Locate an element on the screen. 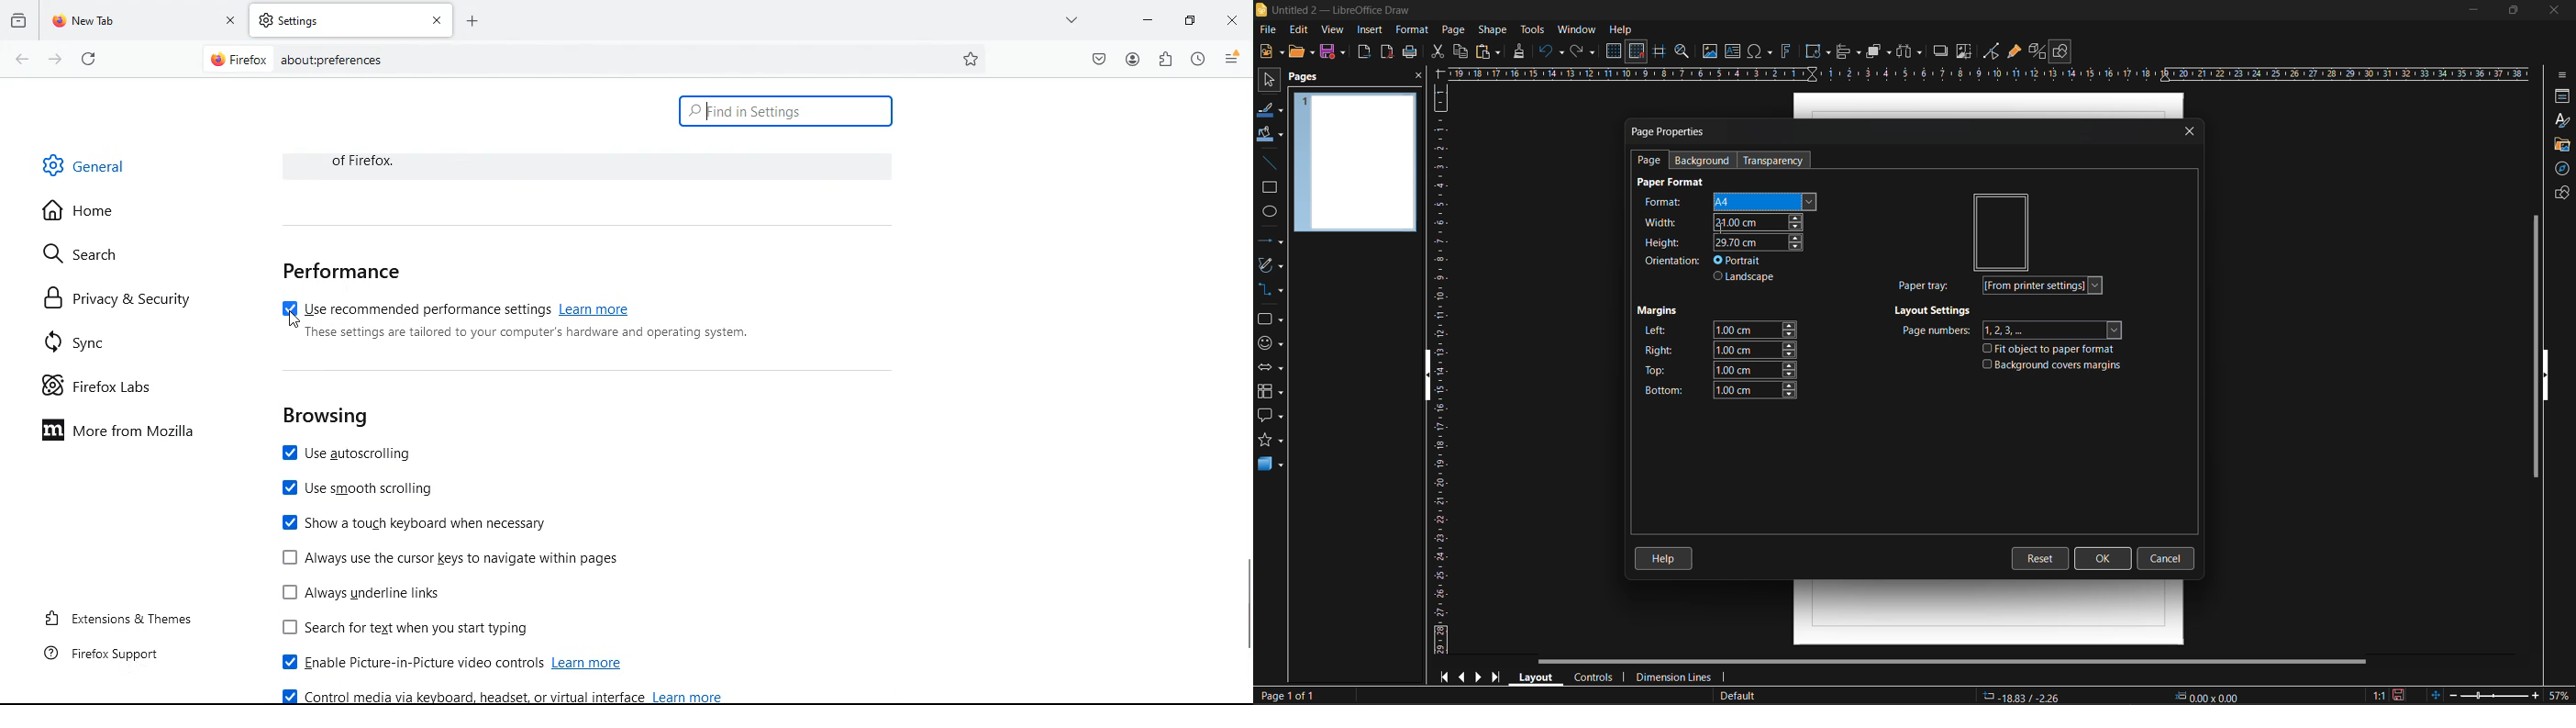 The height and width of the screenshot is (728, 2576). toggle point is located at coordinates (1994, 52).